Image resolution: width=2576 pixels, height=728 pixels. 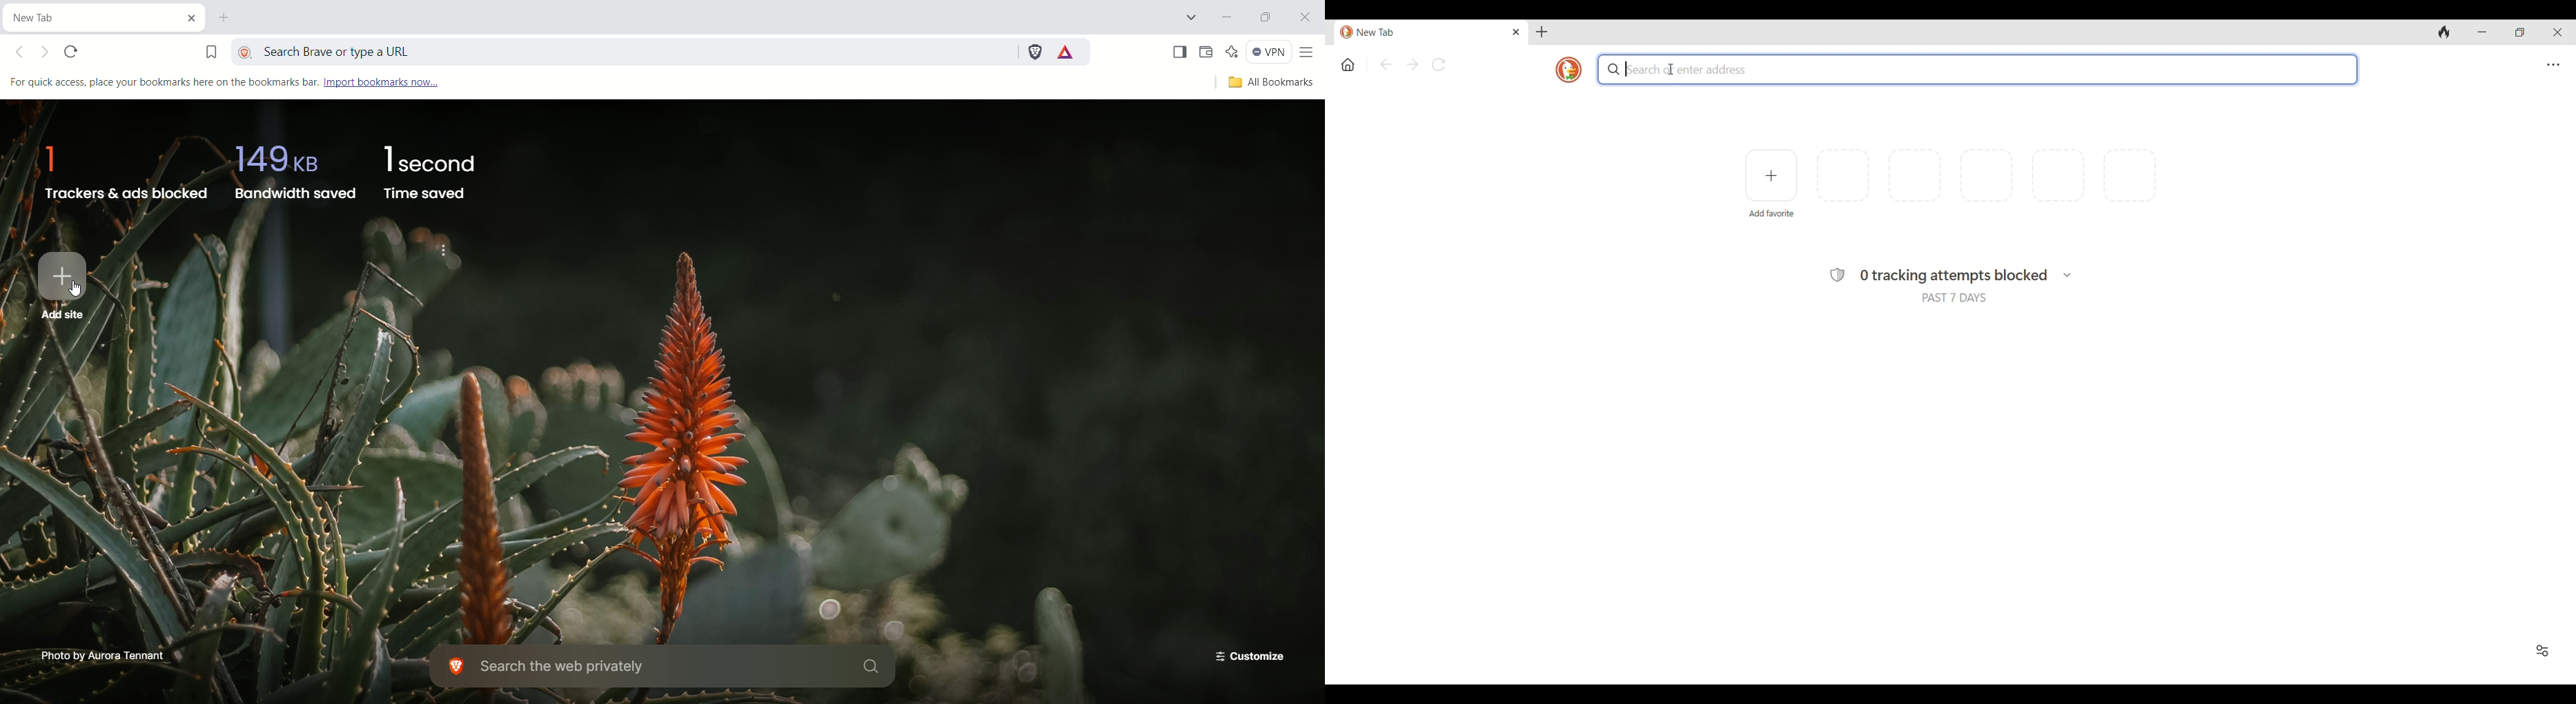 I want to click on VPN, so click(x=1269, y=53).